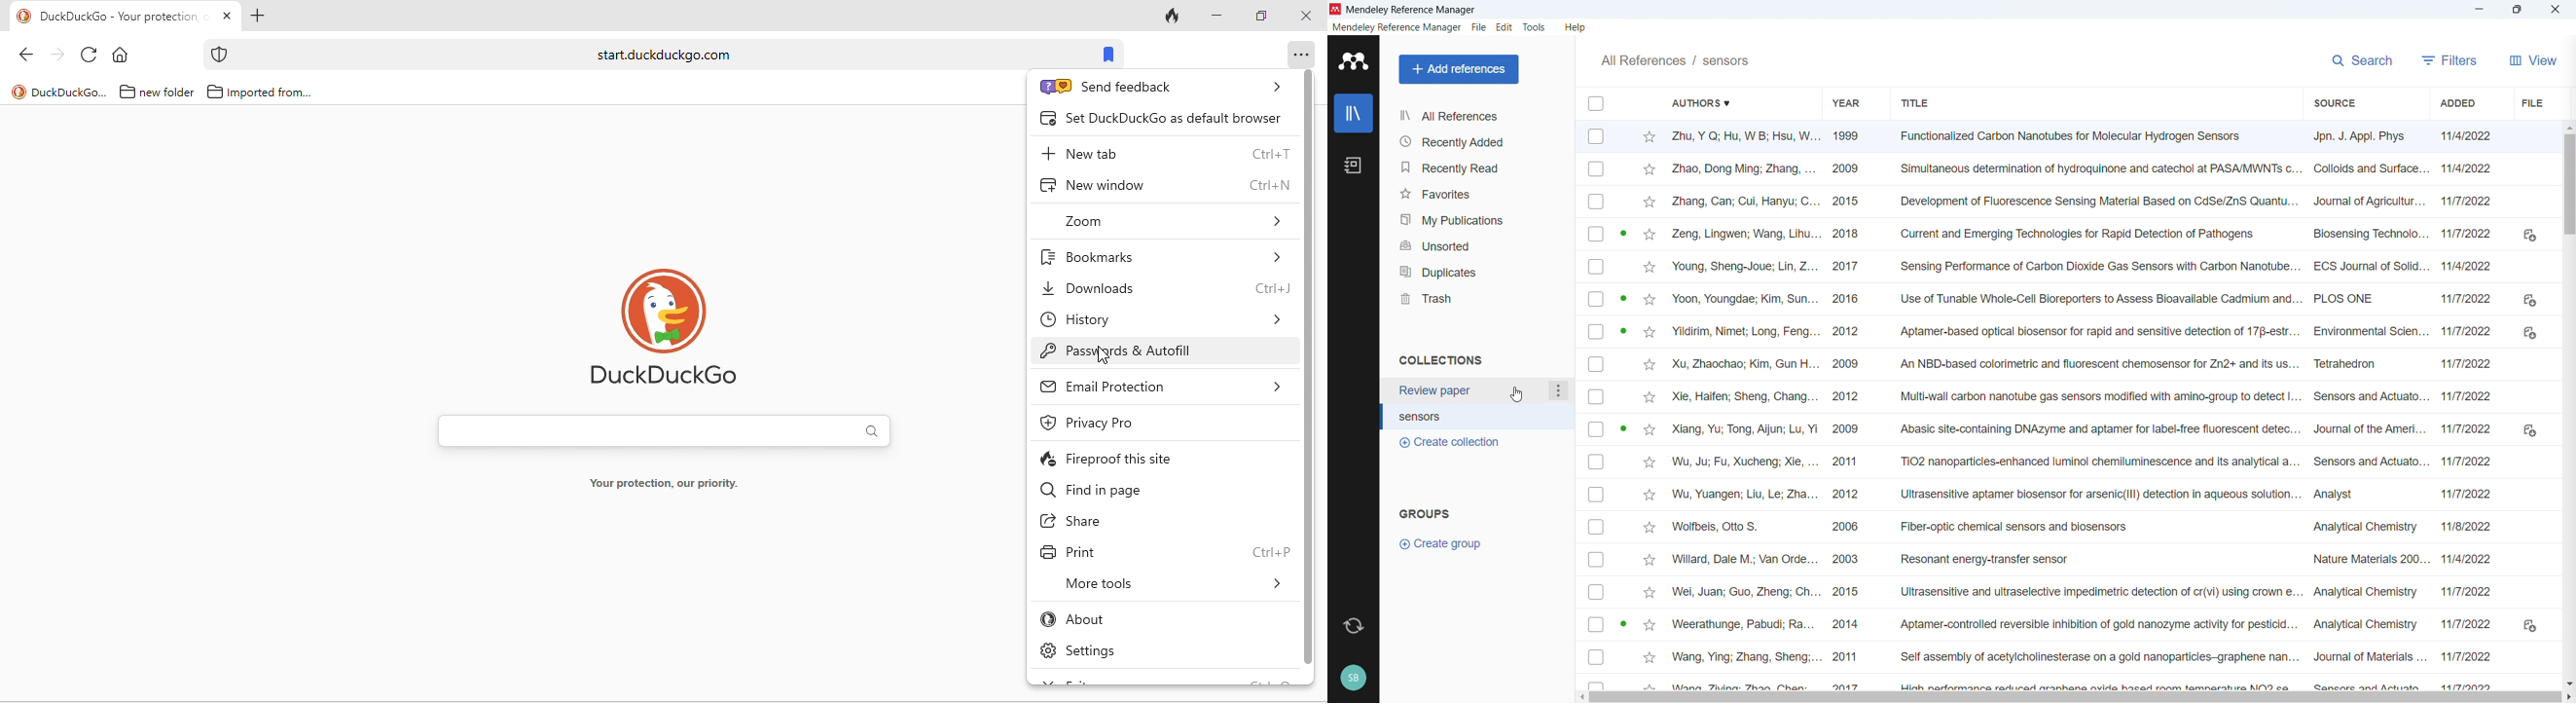 Image resolution: width=2576 pixels, height=728 pixels. I want to click on Horizontal scroll bar , so click(2076, 698).